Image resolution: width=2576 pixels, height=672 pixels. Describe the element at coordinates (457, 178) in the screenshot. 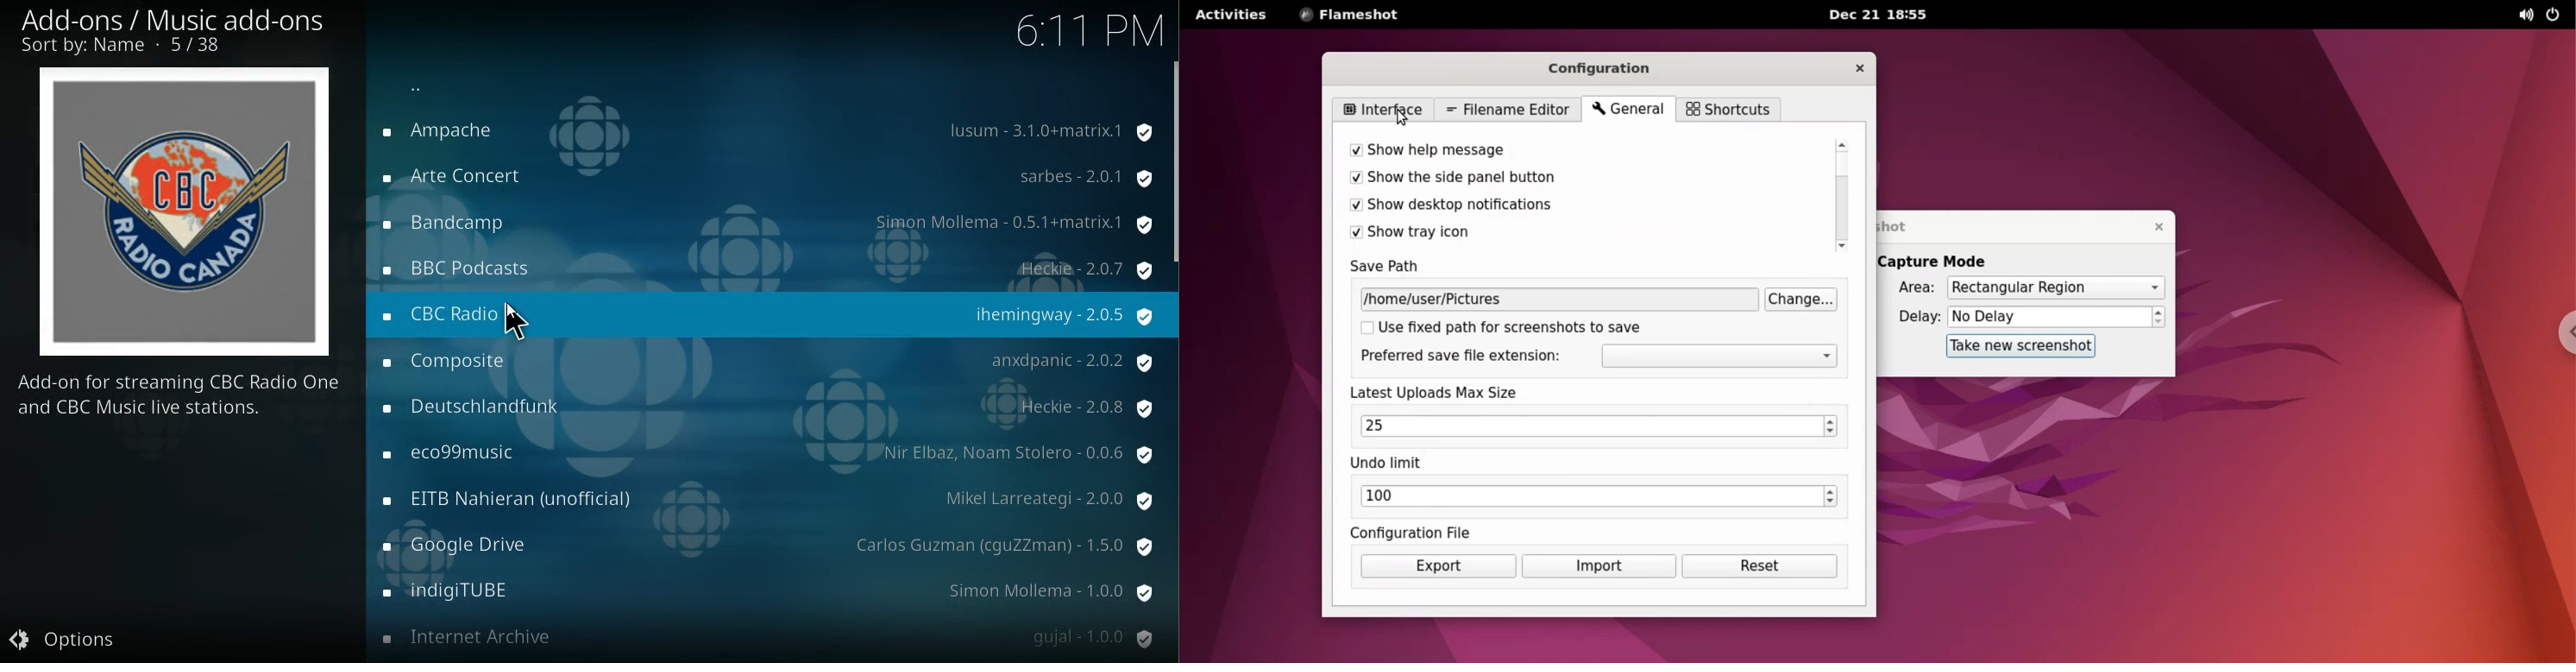

I see `radio name` at that location.